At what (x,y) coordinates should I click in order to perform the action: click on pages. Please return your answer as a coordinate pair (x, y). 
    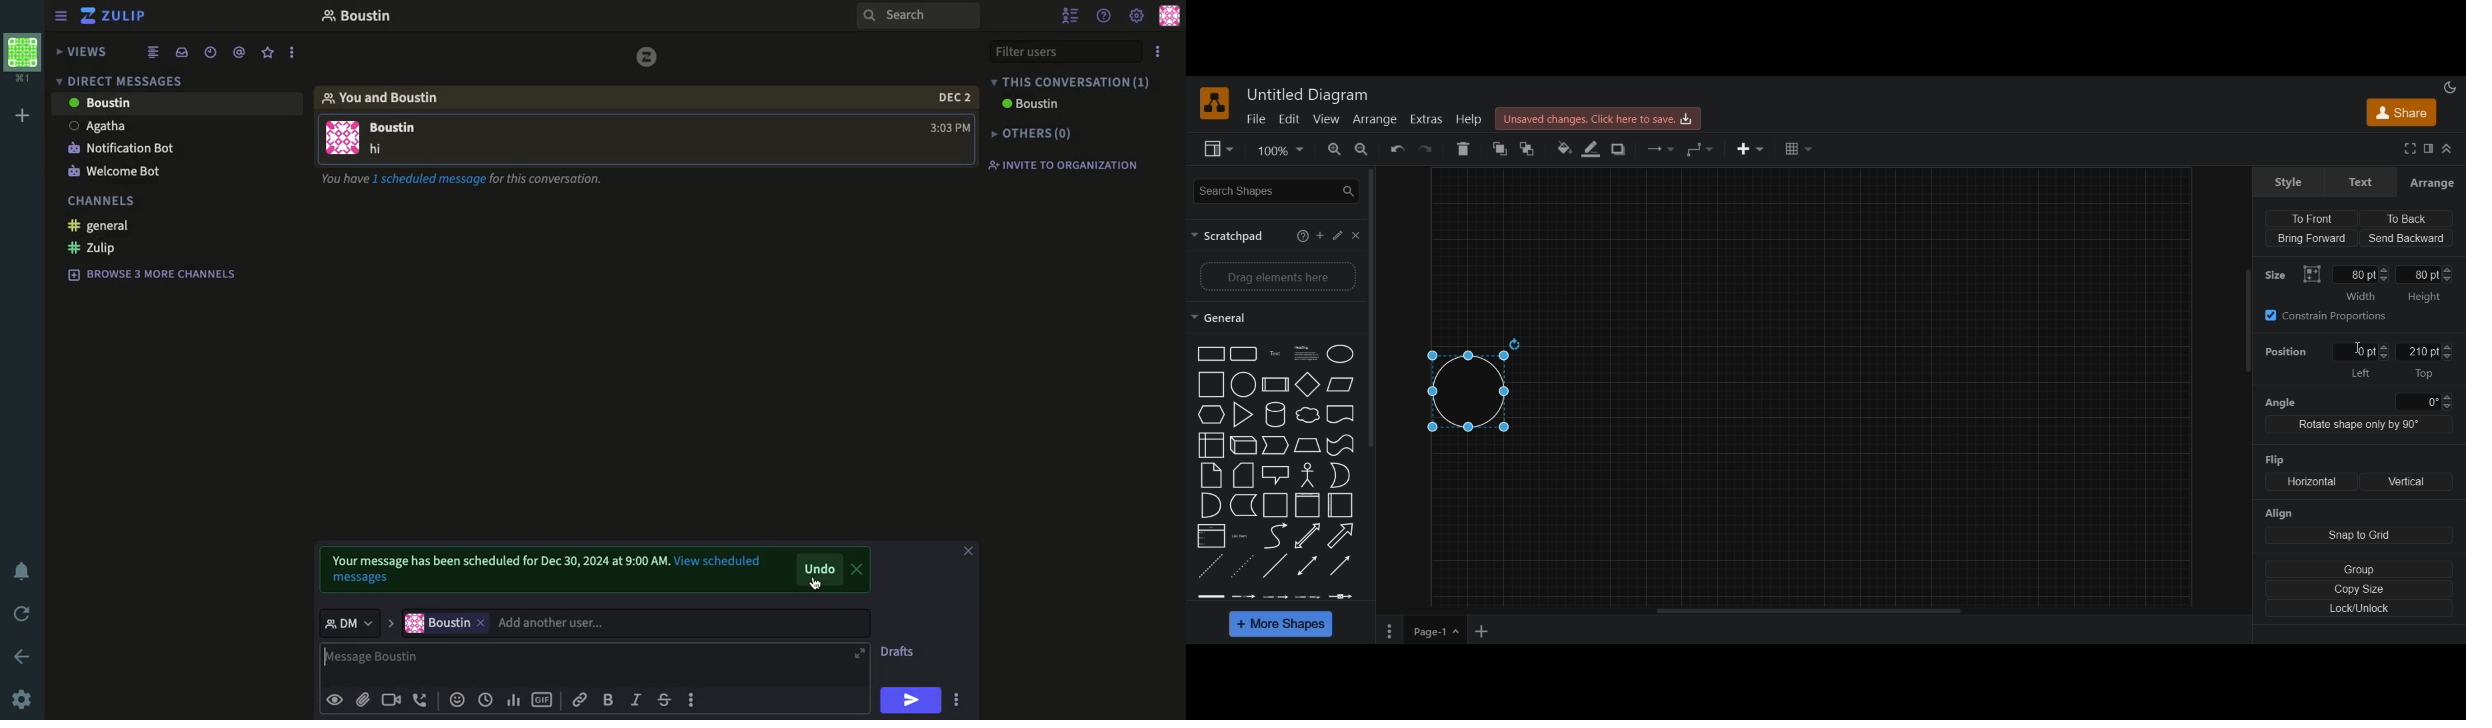
    Looking at the image, I should click on (1387, 633).